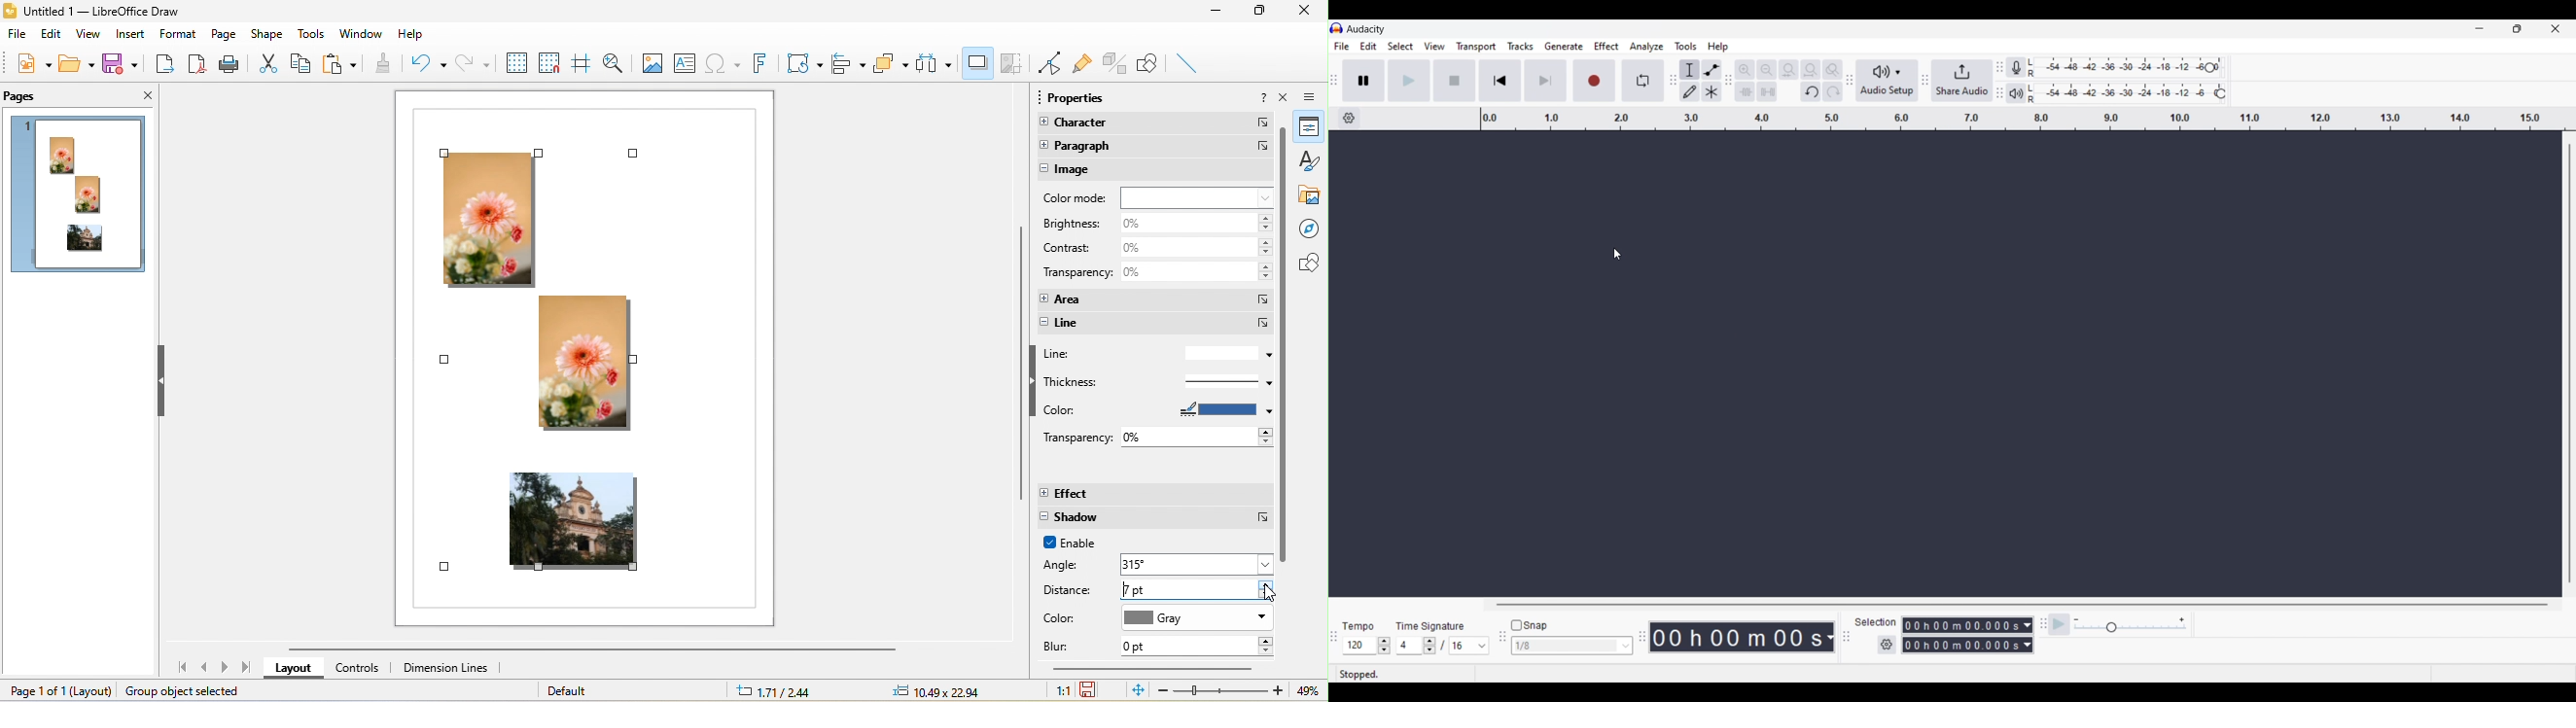  Describe the element at coordinates (472, 61) in the screenshot. I see `redo` at that location.